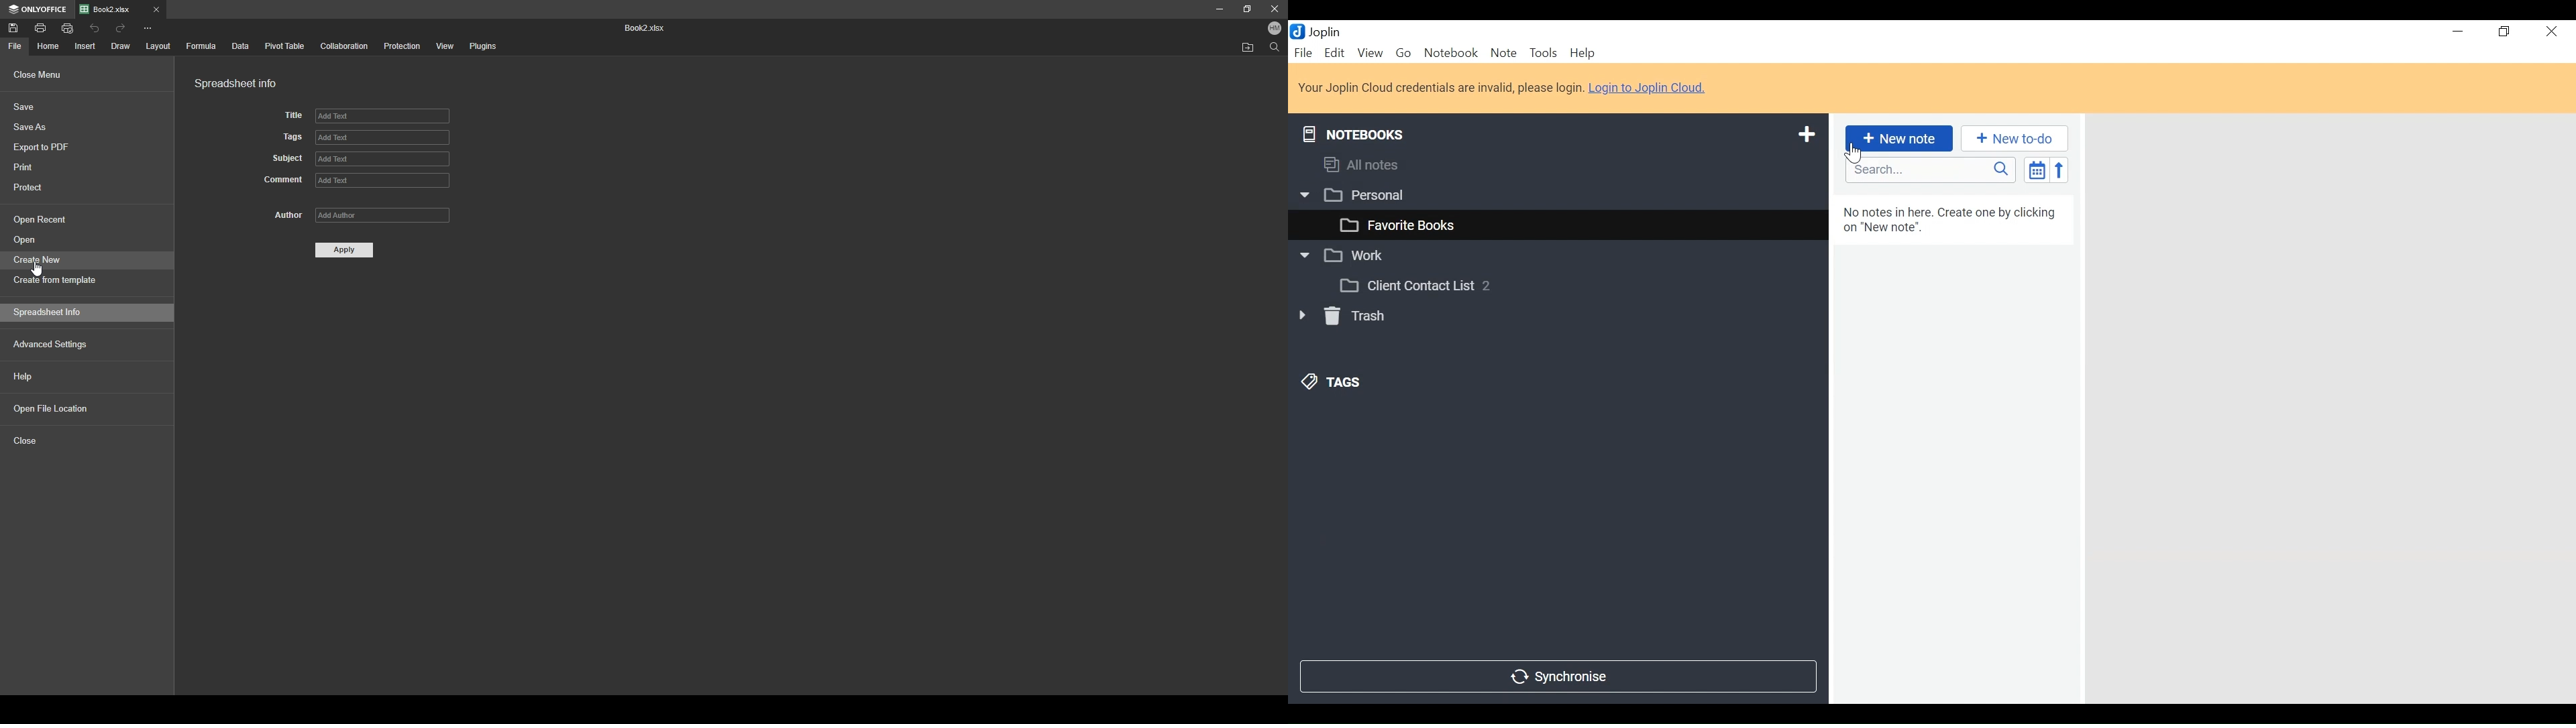 The height and width of the screenshot is (728, 2576). Describe the element at coordinates (1303, 51) in the screenshot. I see `File` at that location.